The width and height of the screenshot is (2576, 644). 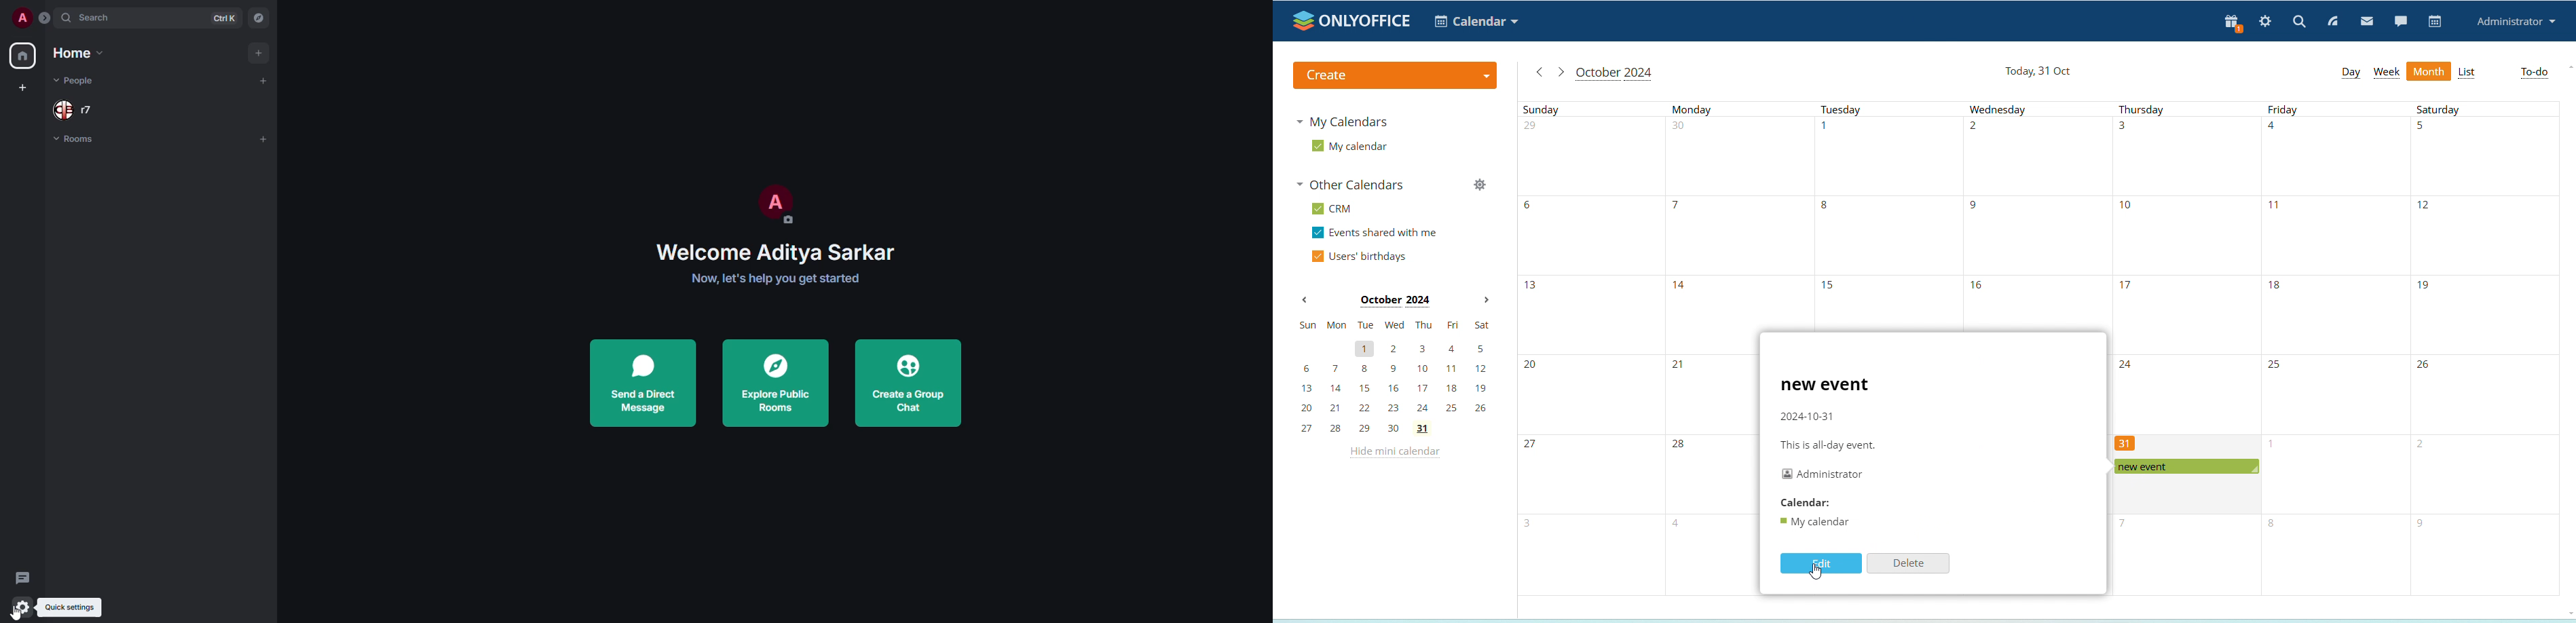 What do you see at coordinates (24, 606) in the screenshot?
I see `quick settings` at bounding box center [24, 606].